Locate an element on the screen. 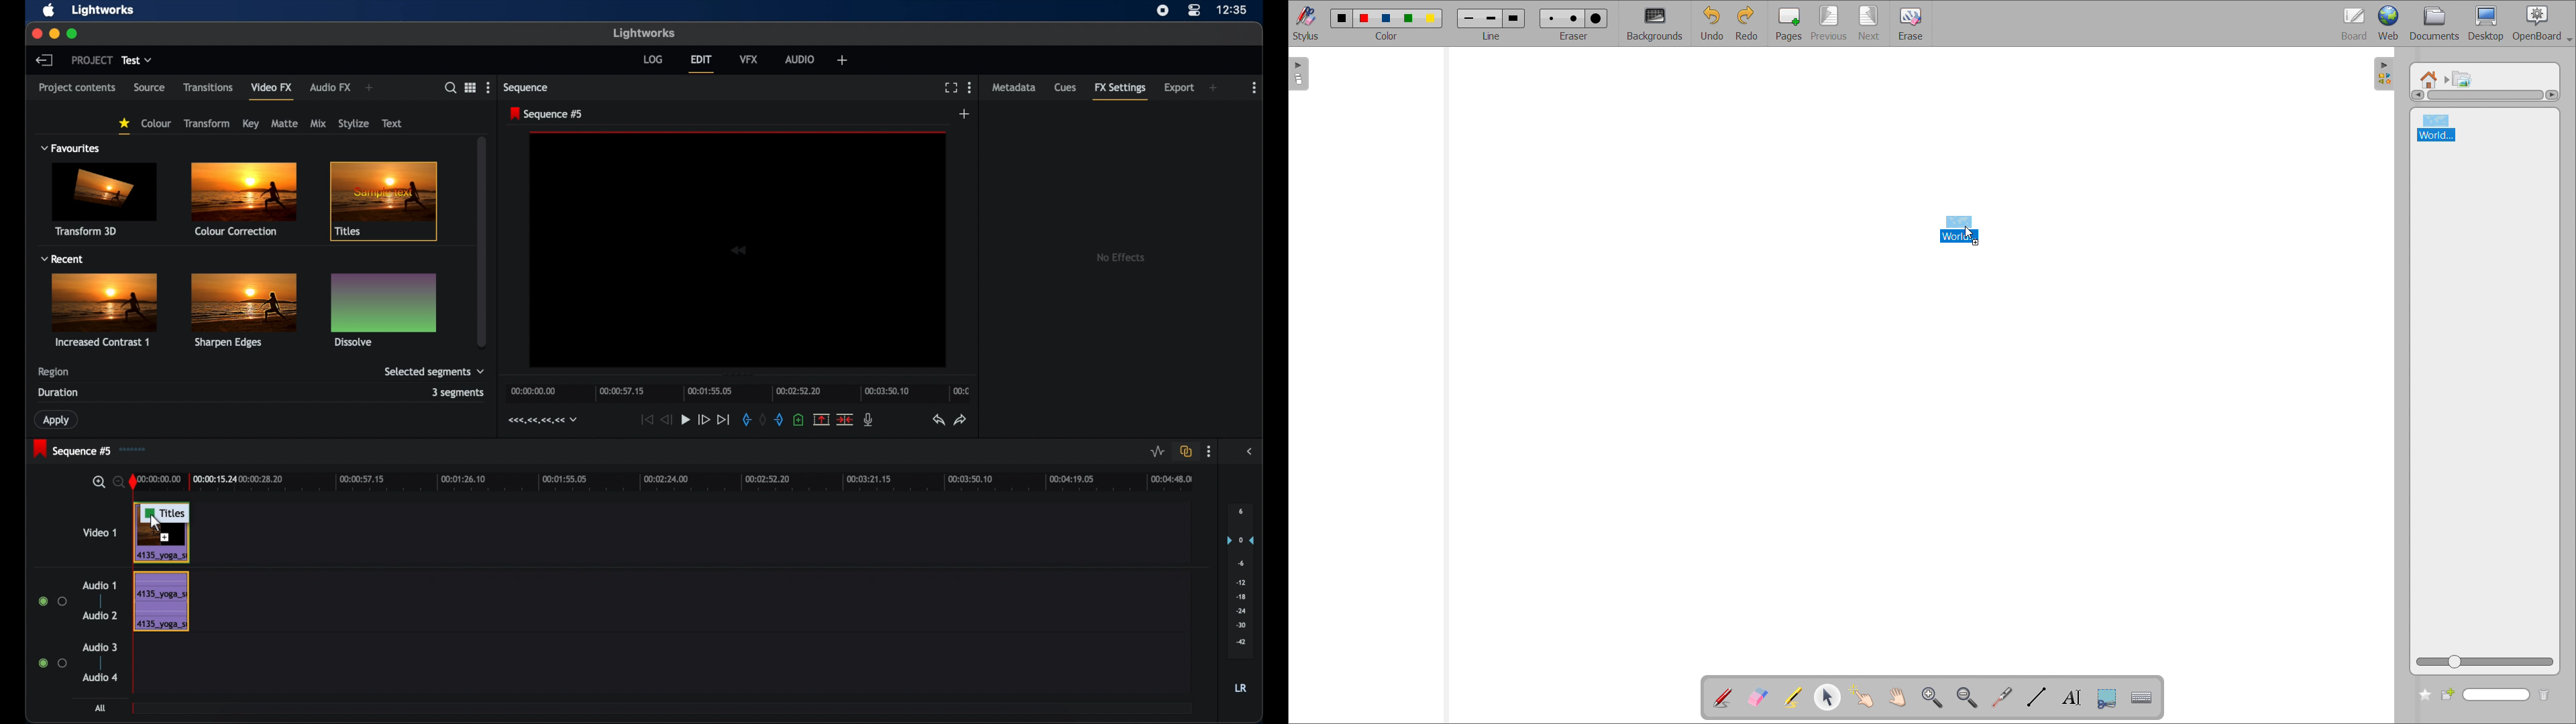  filters is located at coordinates (56, 118).